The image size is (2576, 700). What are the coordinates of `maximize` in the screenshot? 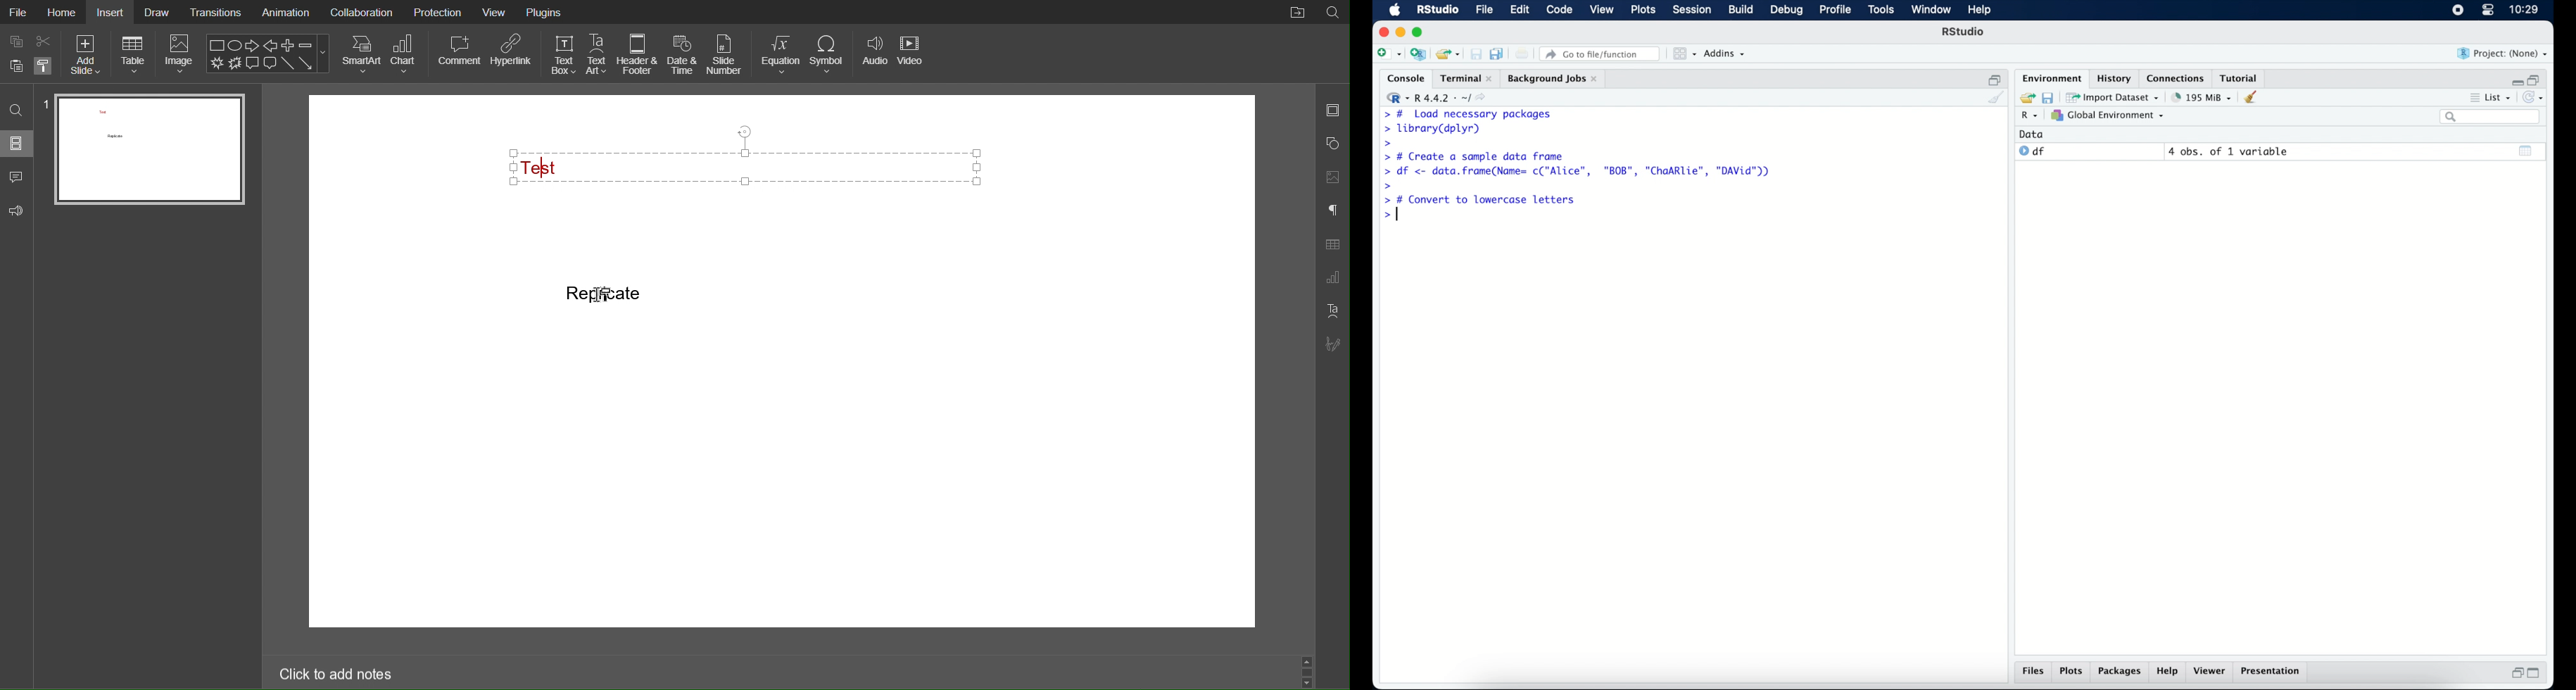 It's located at (1420, 32).